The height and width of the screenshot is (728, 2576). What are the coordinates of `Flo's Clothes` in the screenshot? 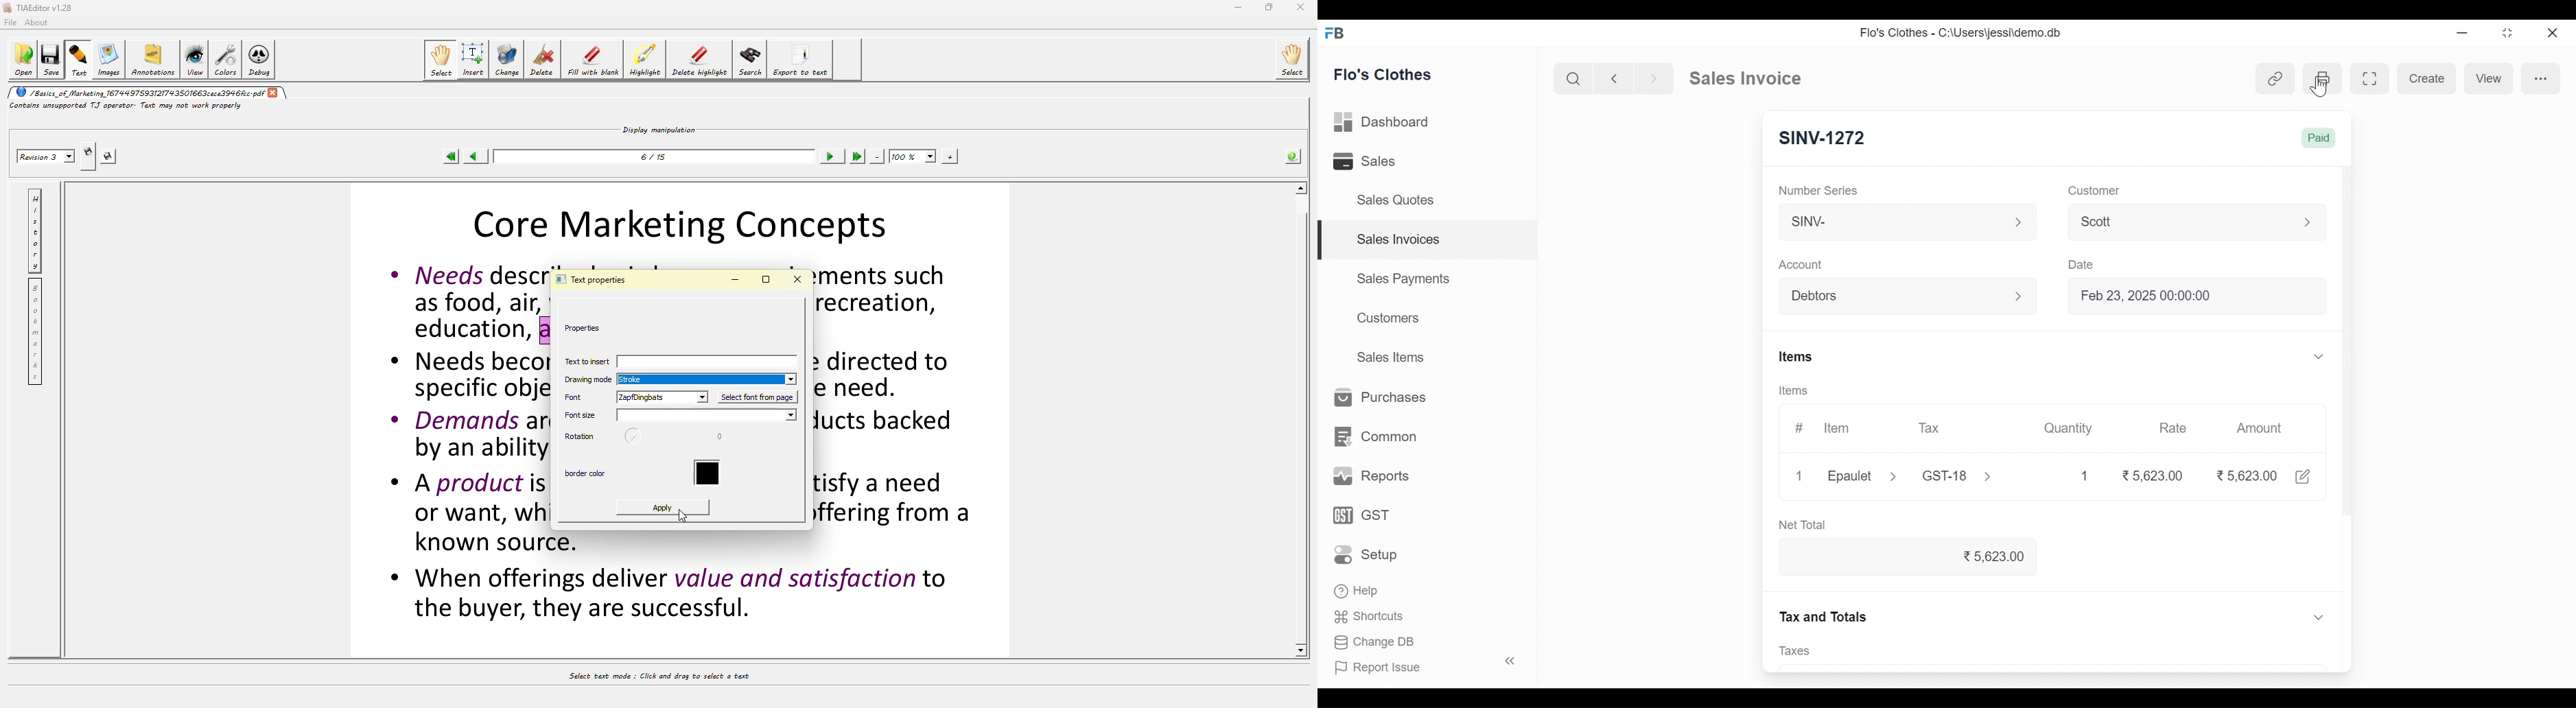 It's located at (1384, 73).